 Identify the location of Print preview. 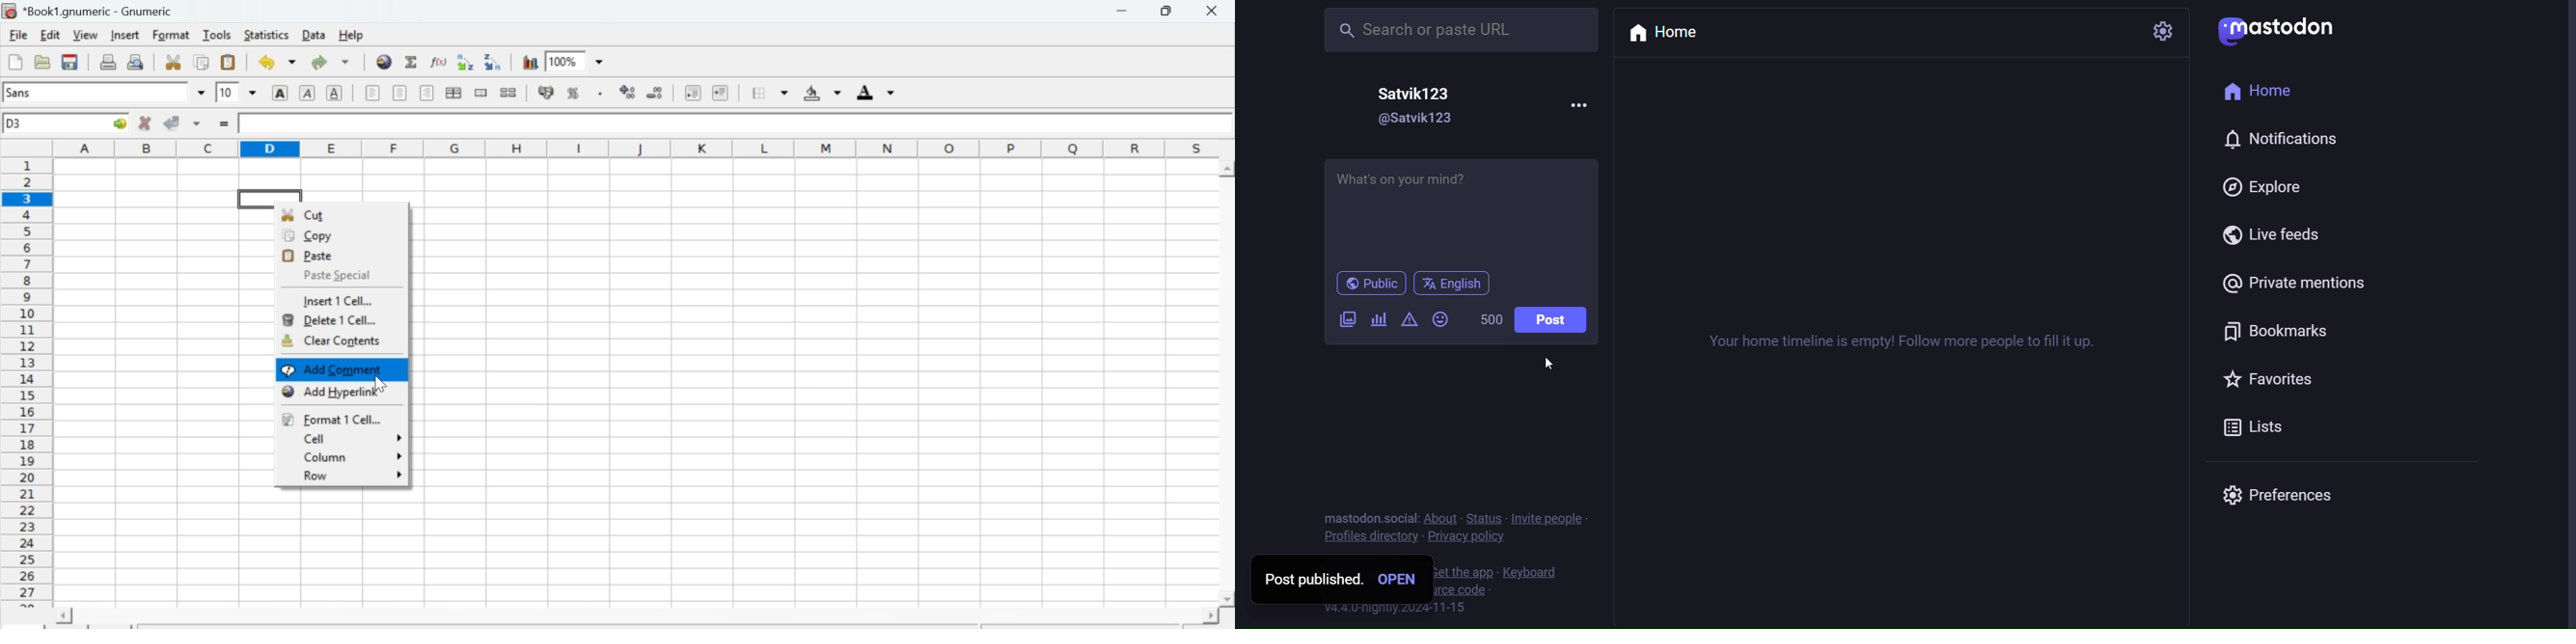
(139, 62).